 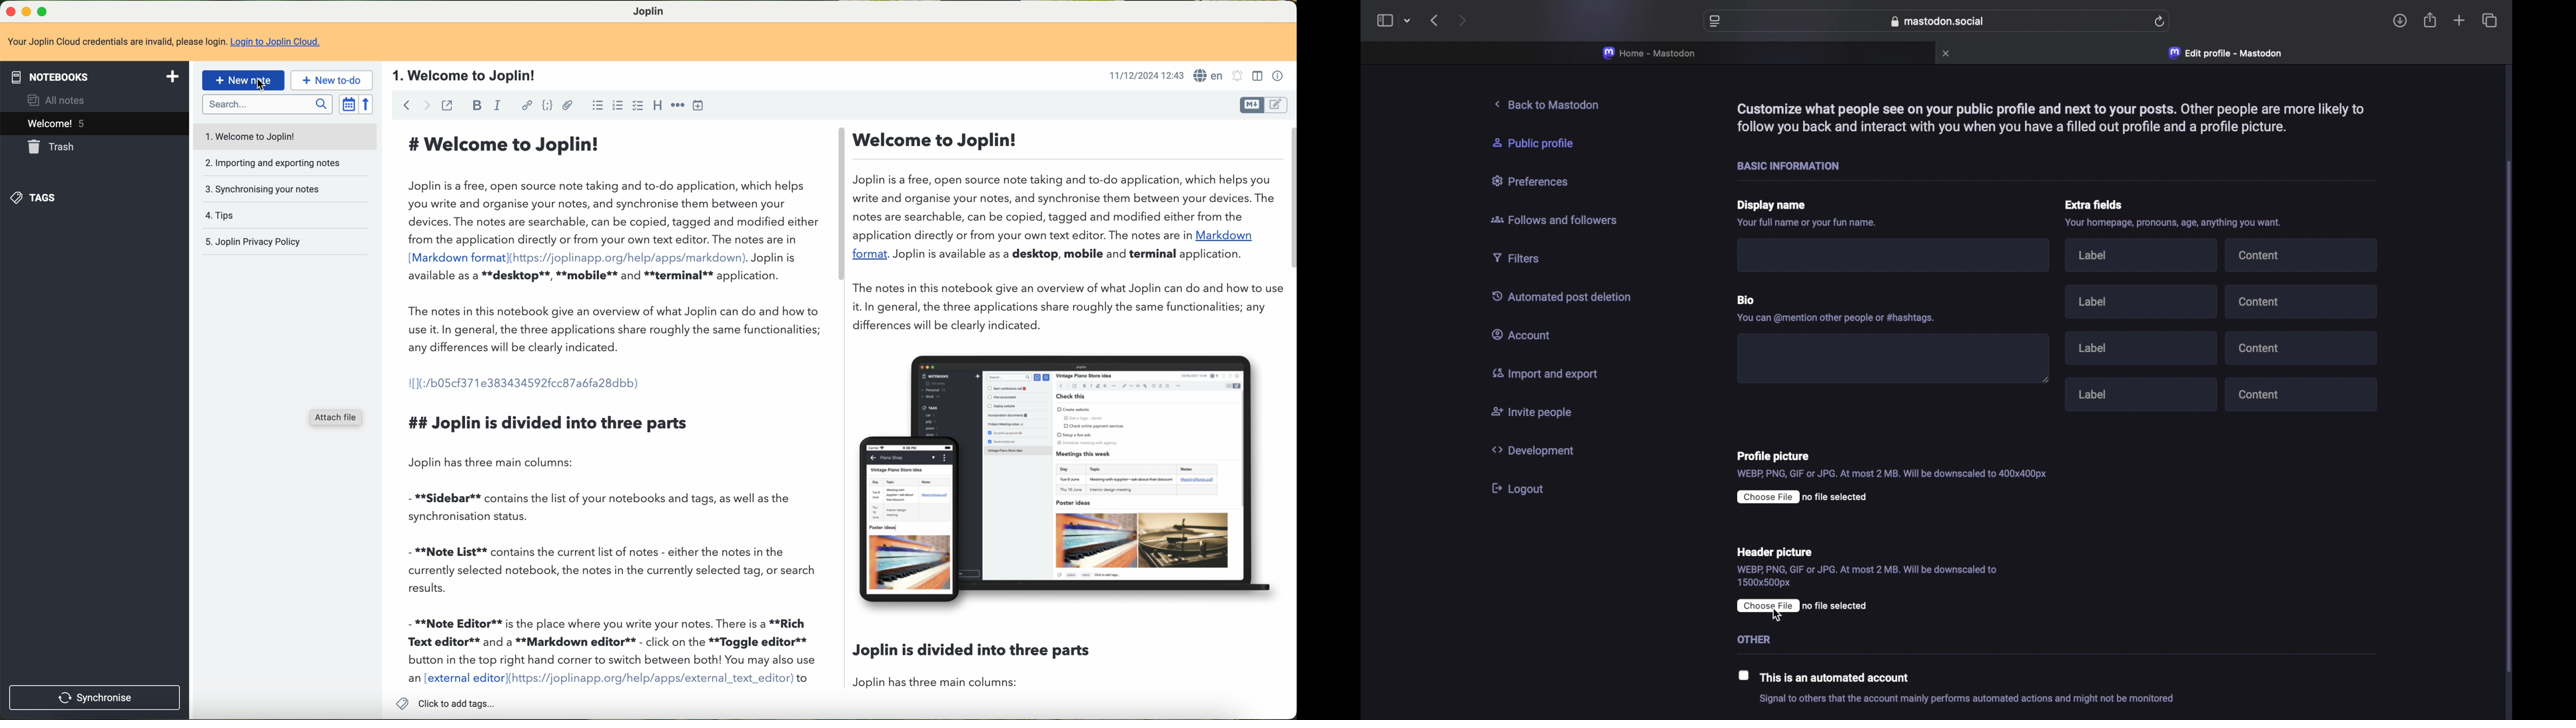 I want to click on language, so click(x=1210, y=76).